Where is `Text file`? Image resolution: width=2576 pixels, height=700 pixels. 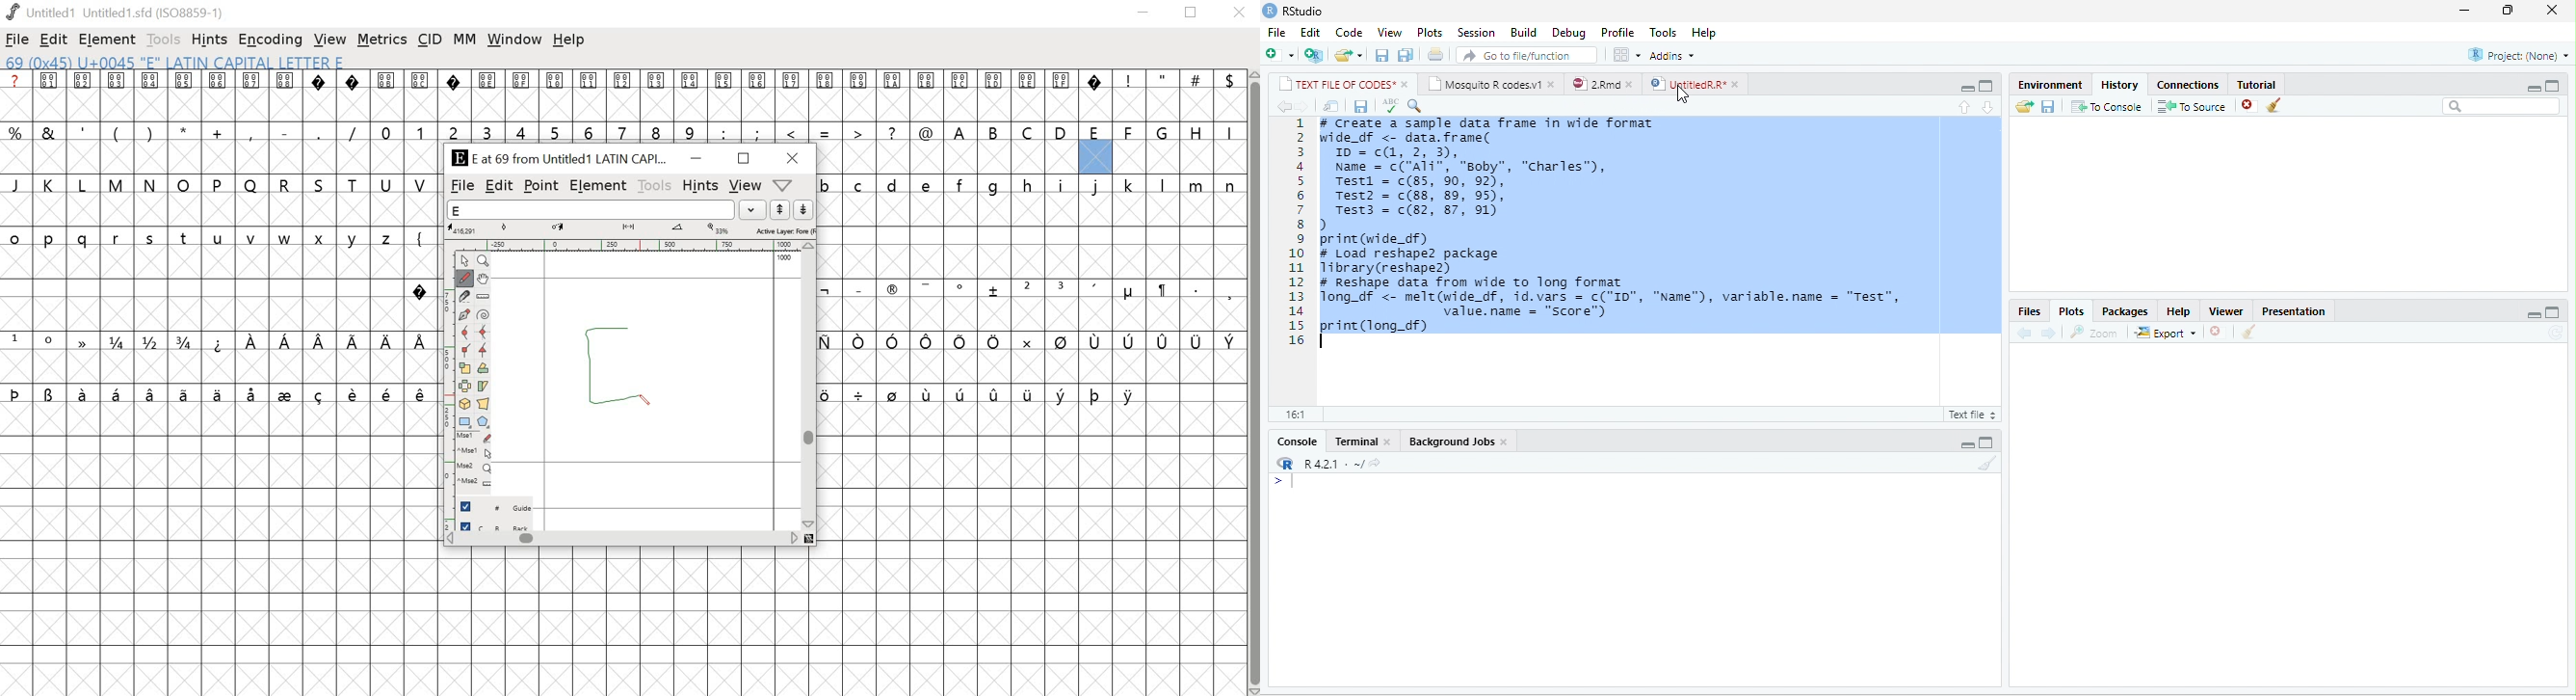
Text file is located at coordinates (1970, 414).